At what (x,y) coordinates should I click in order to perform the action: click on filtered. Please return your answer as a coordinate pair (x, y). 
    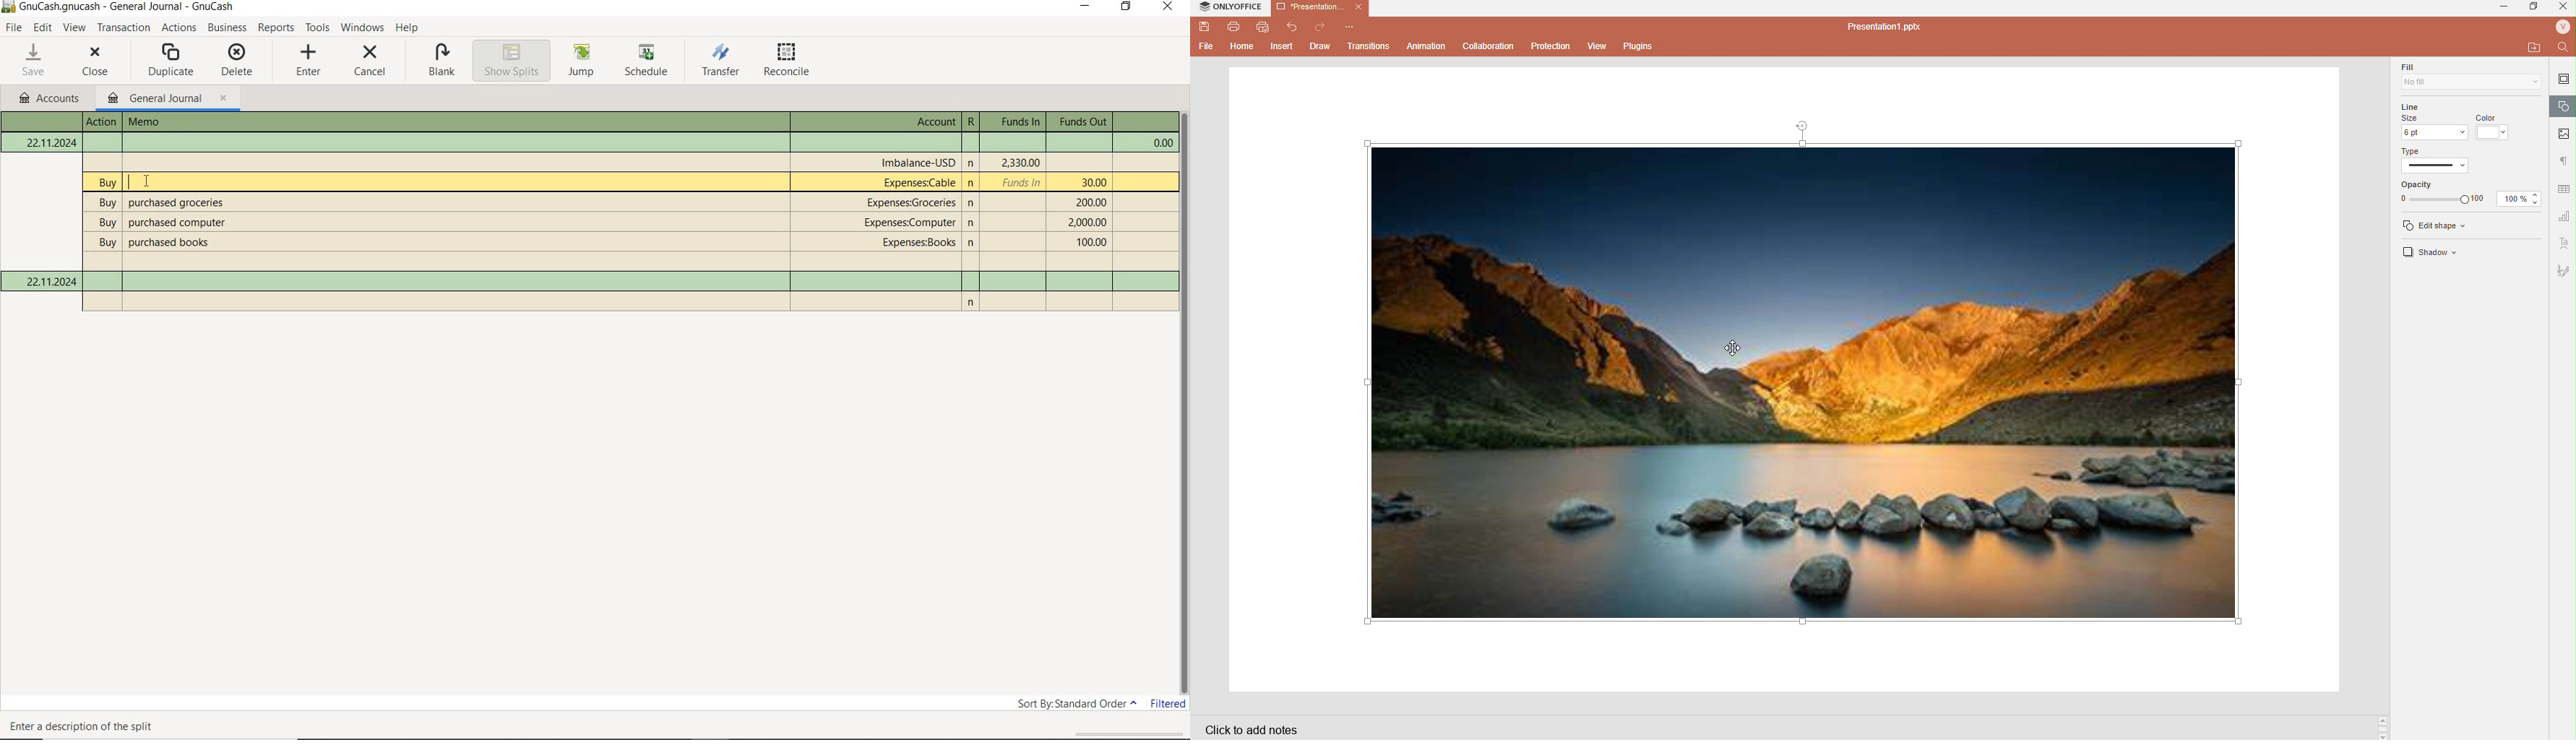
    Looking at the image, I should click on (1169, 704).